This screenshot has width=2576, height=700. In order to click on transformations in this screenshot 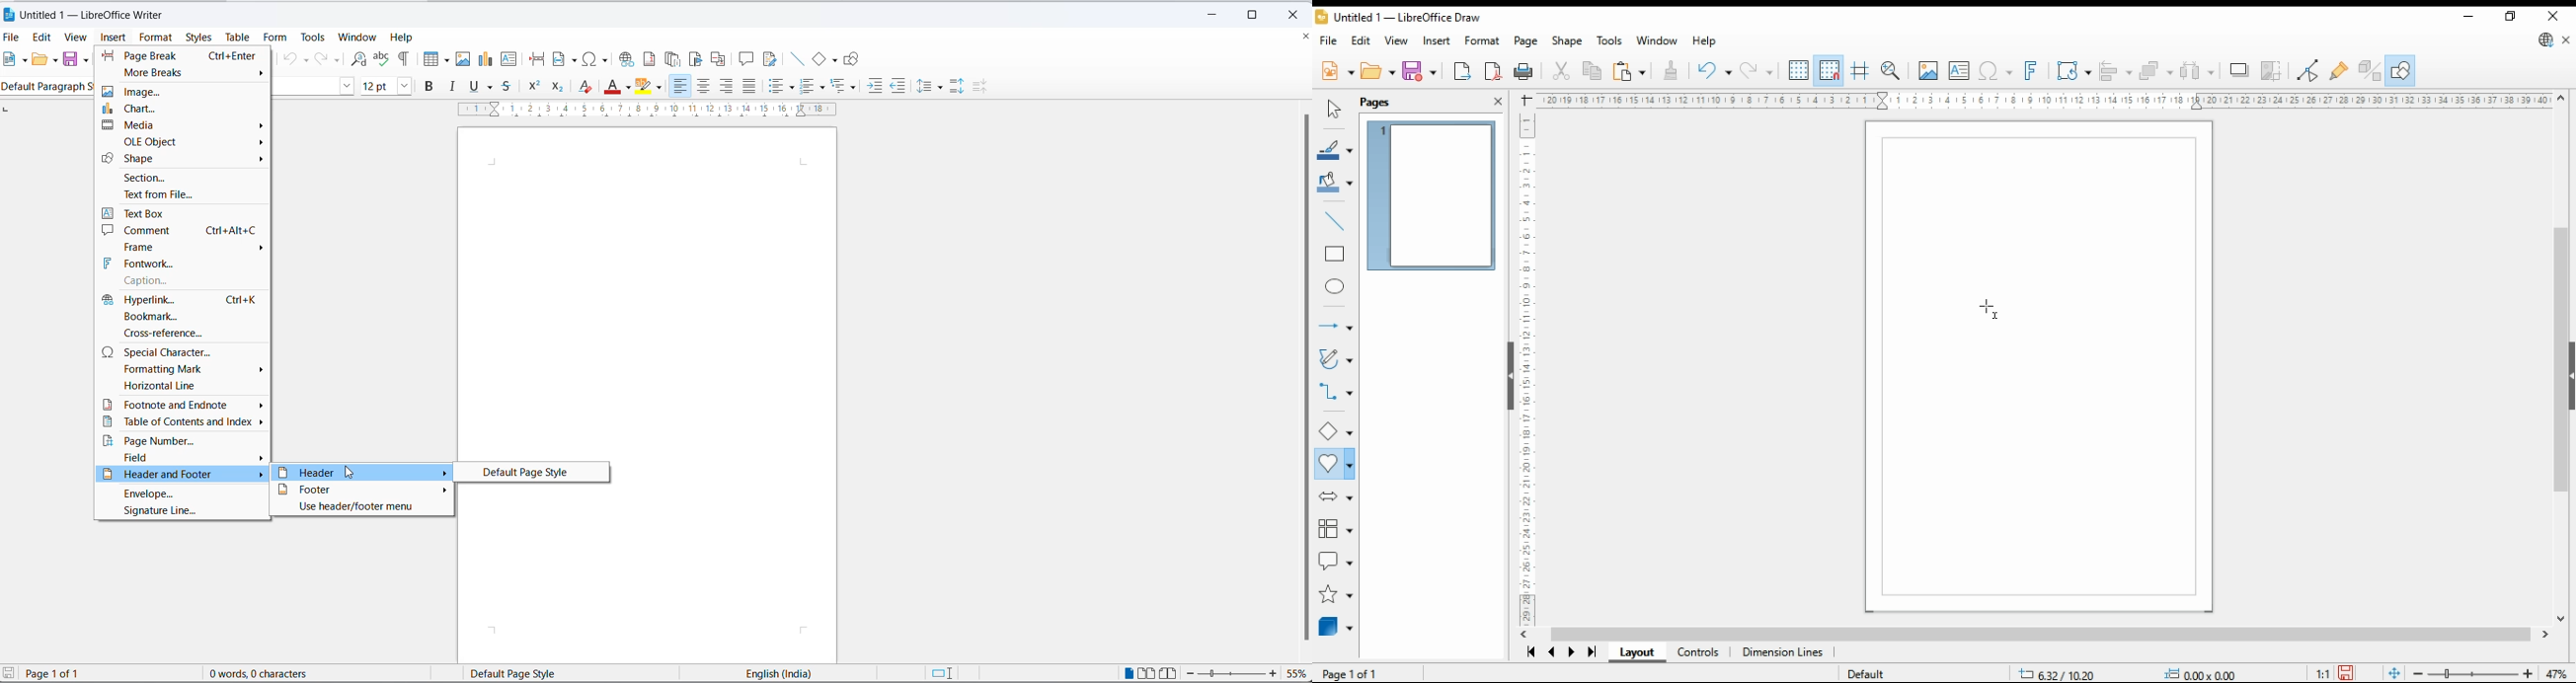, I will do `click(2073, 70)`.